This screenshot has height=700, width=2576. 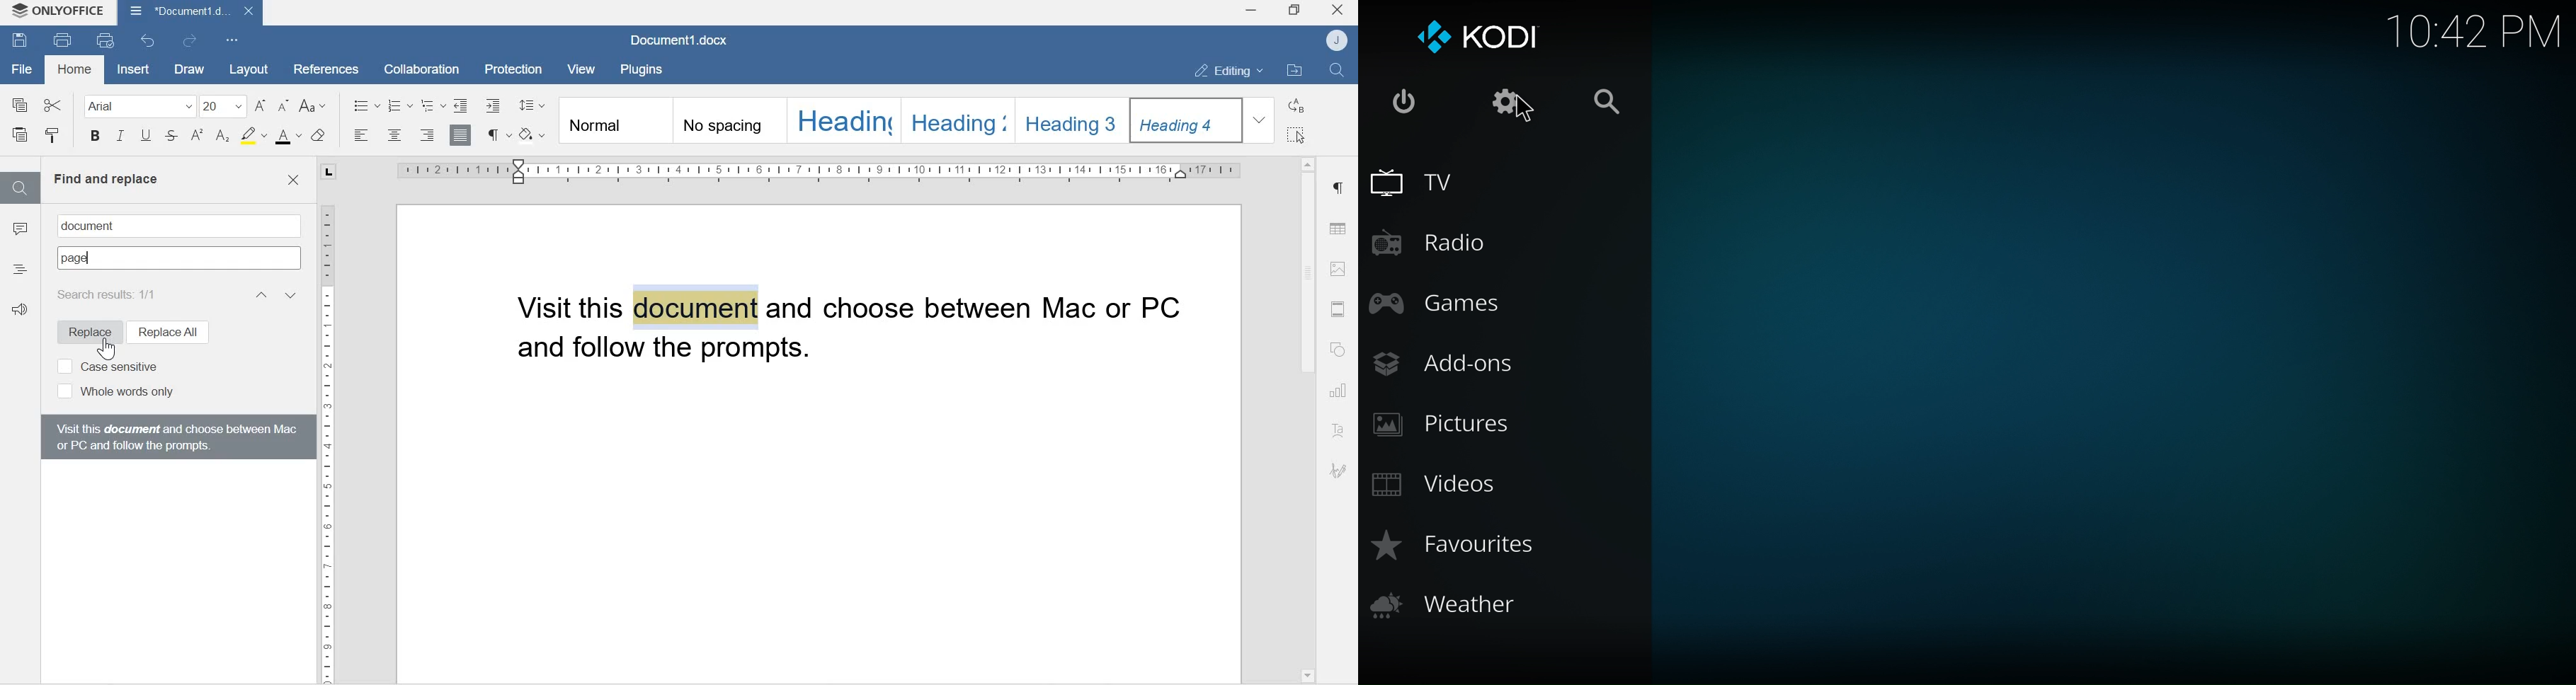 What do you see at coordinates (1415, 182) in the screenshot?
I see `tv` at bounding box center [1415, 182].